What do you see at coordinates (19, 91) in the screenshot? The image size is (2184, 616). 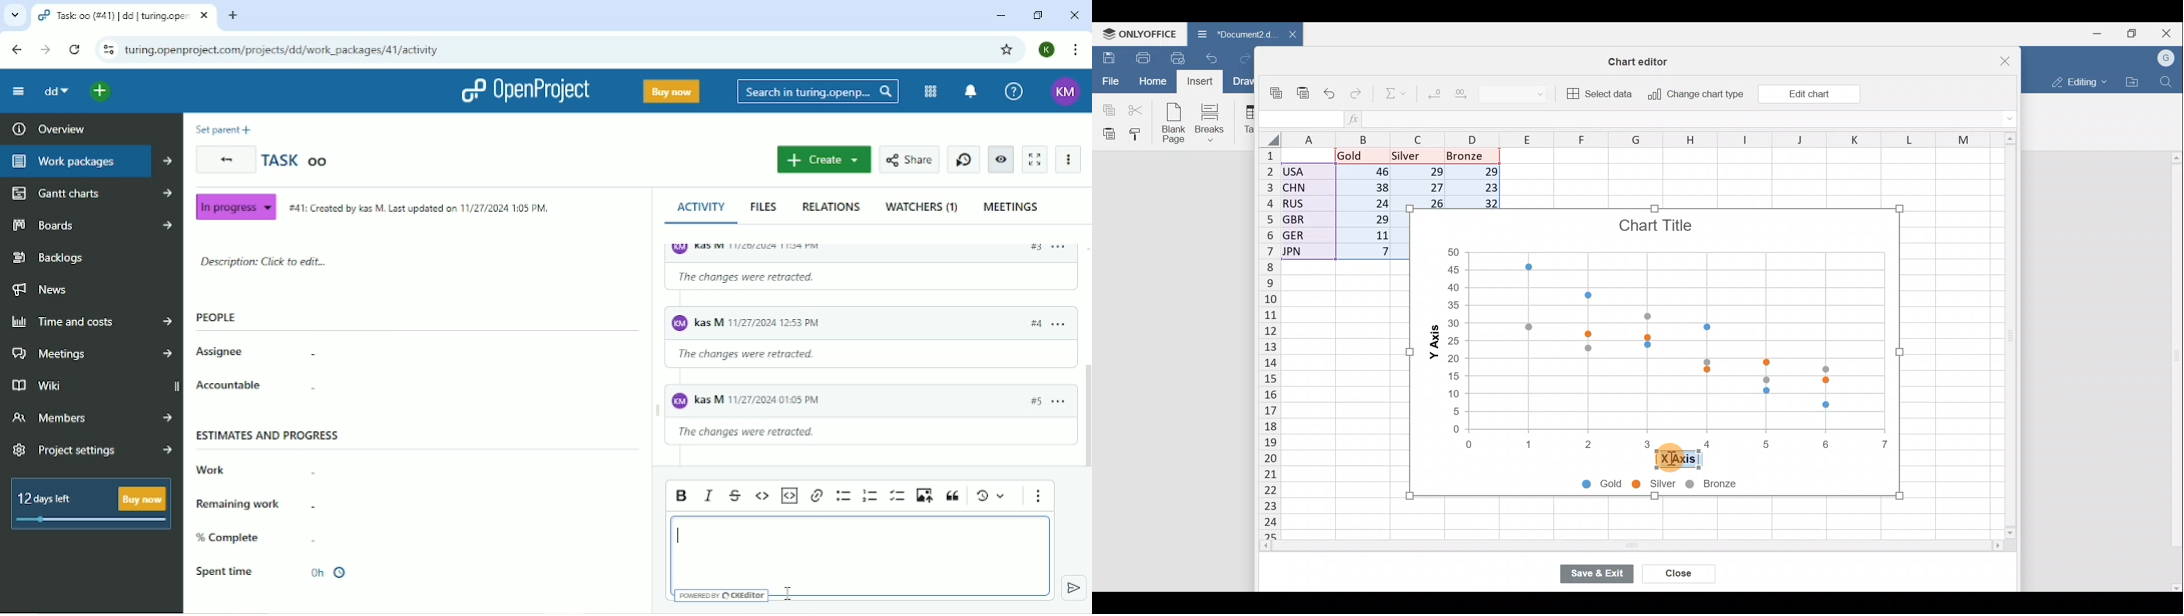 I see `Collapse project menu` at bounding box center [19, 91].